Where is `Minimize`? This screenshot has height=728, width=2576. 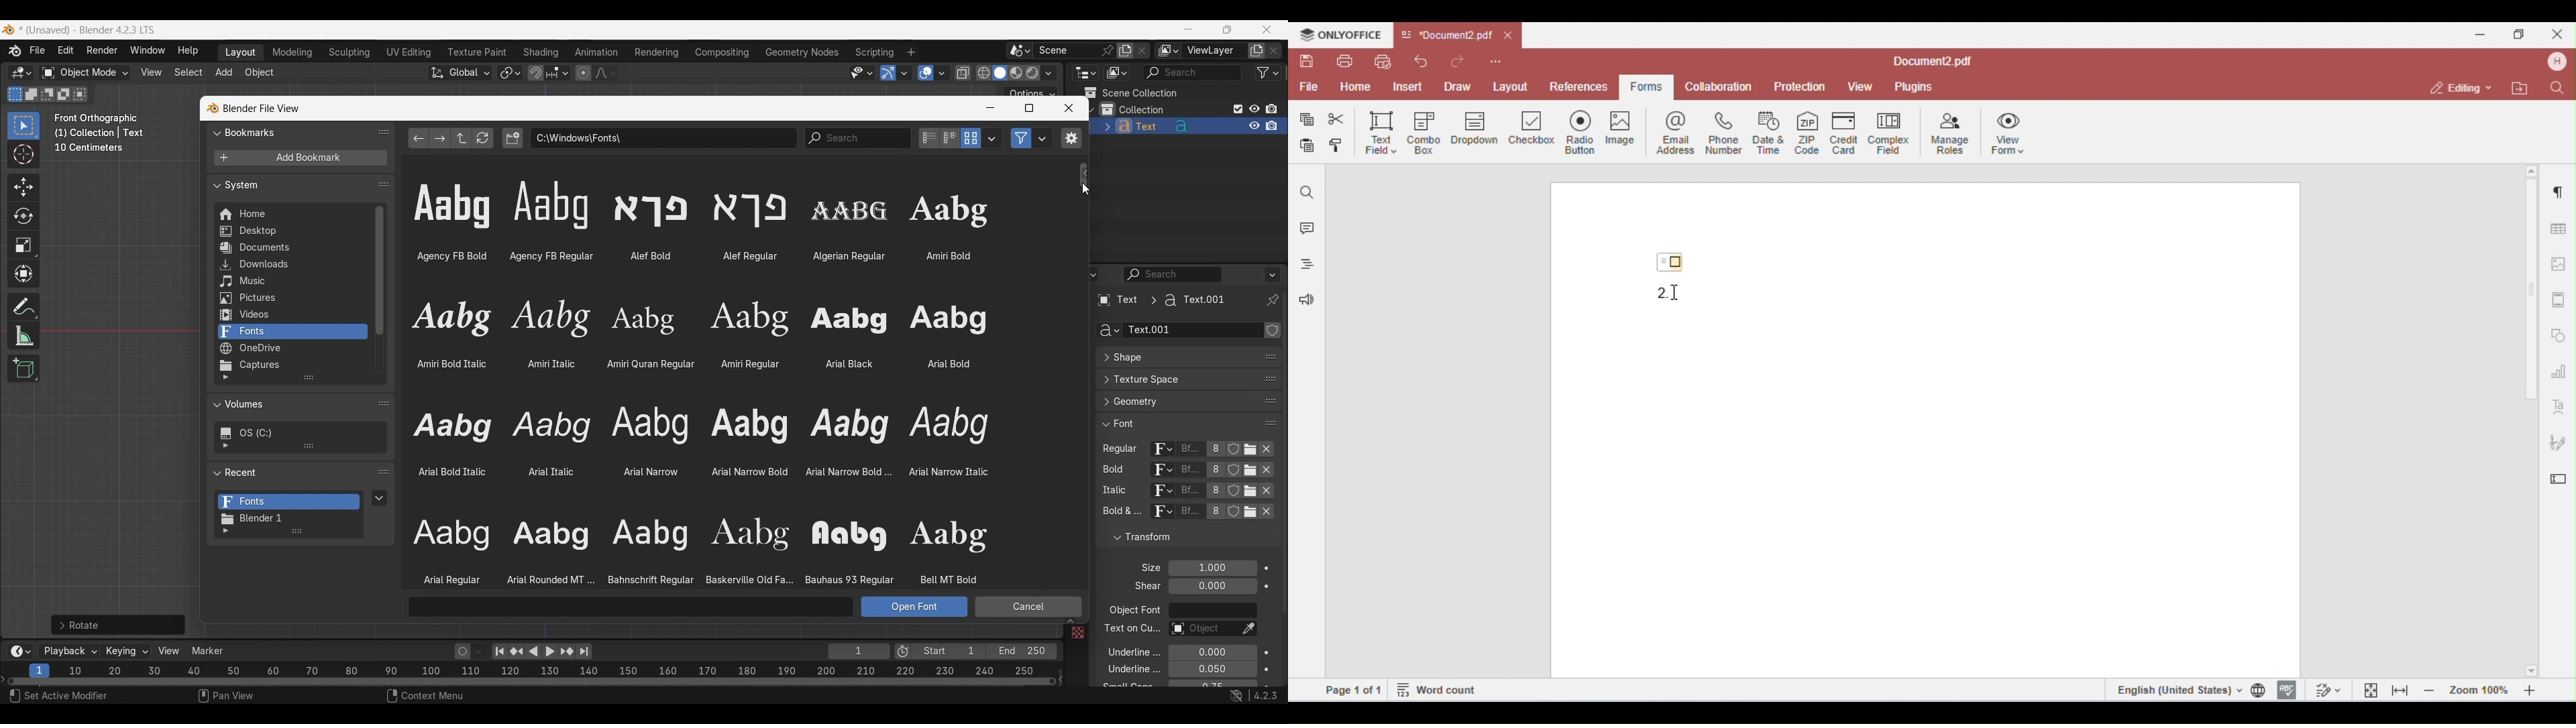 Minimize is located at coordinates (990, 108).